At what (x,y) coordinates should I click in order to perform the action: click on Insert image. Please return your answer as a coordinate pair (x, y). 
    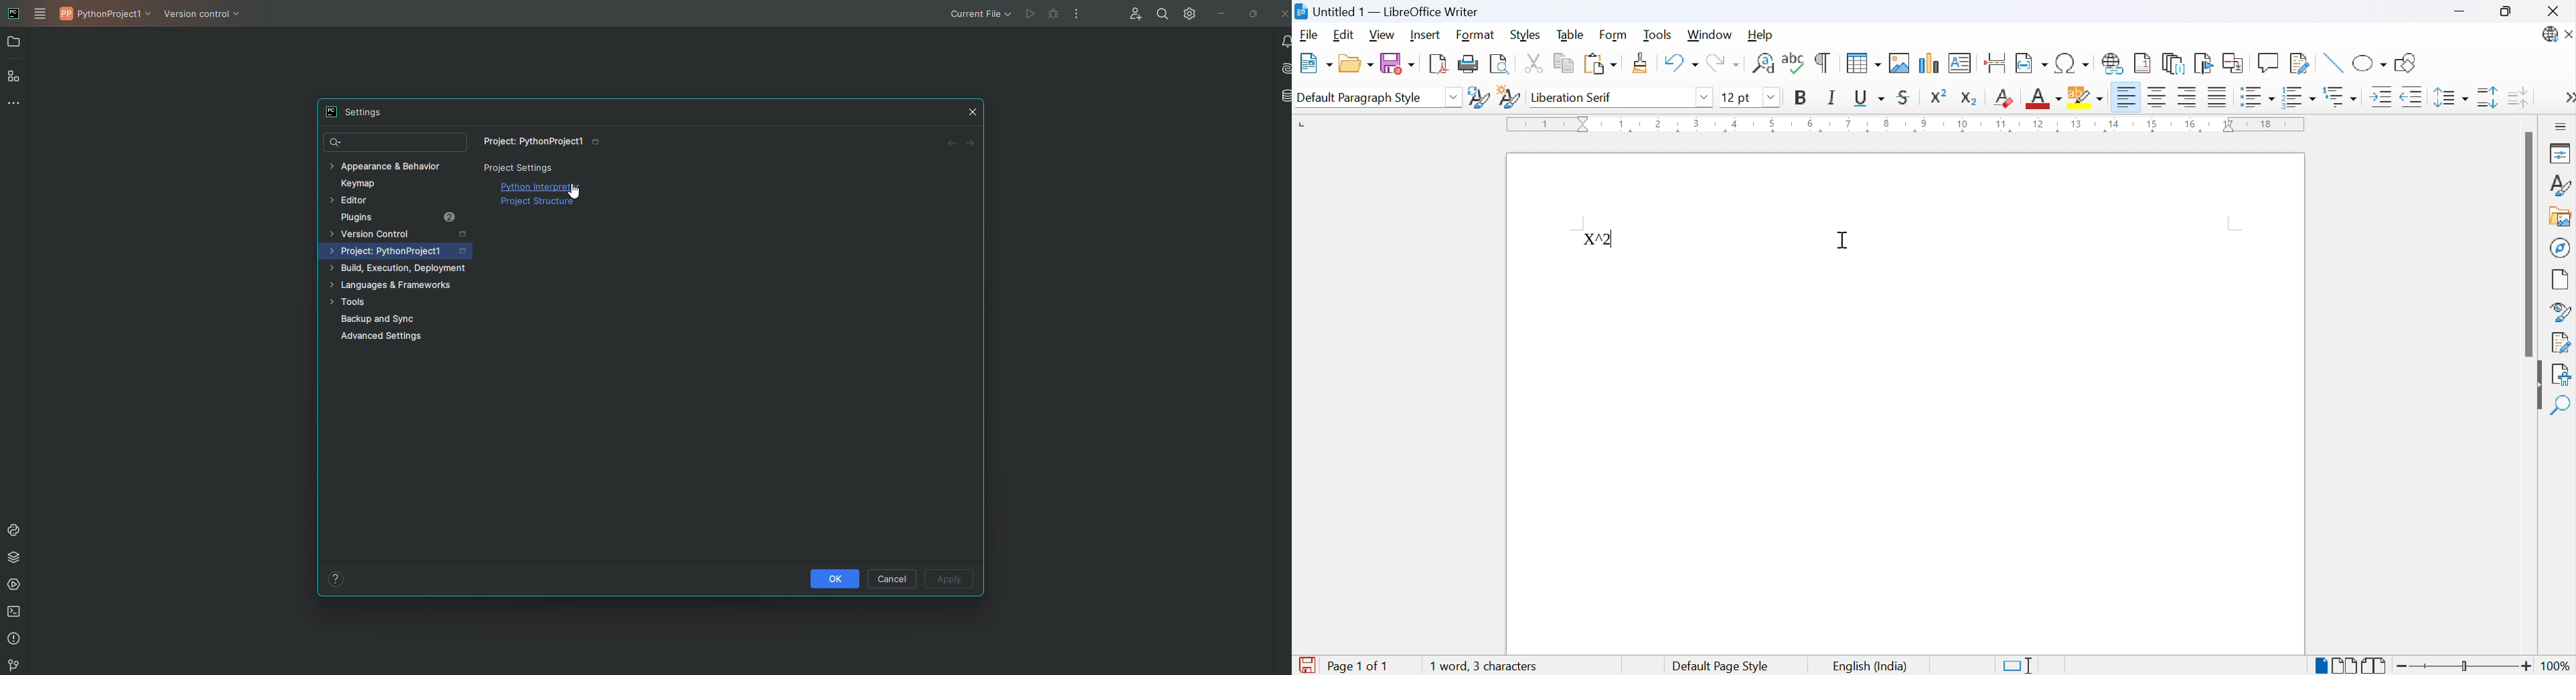
    Looking at the image, I should click on (1901, 62).